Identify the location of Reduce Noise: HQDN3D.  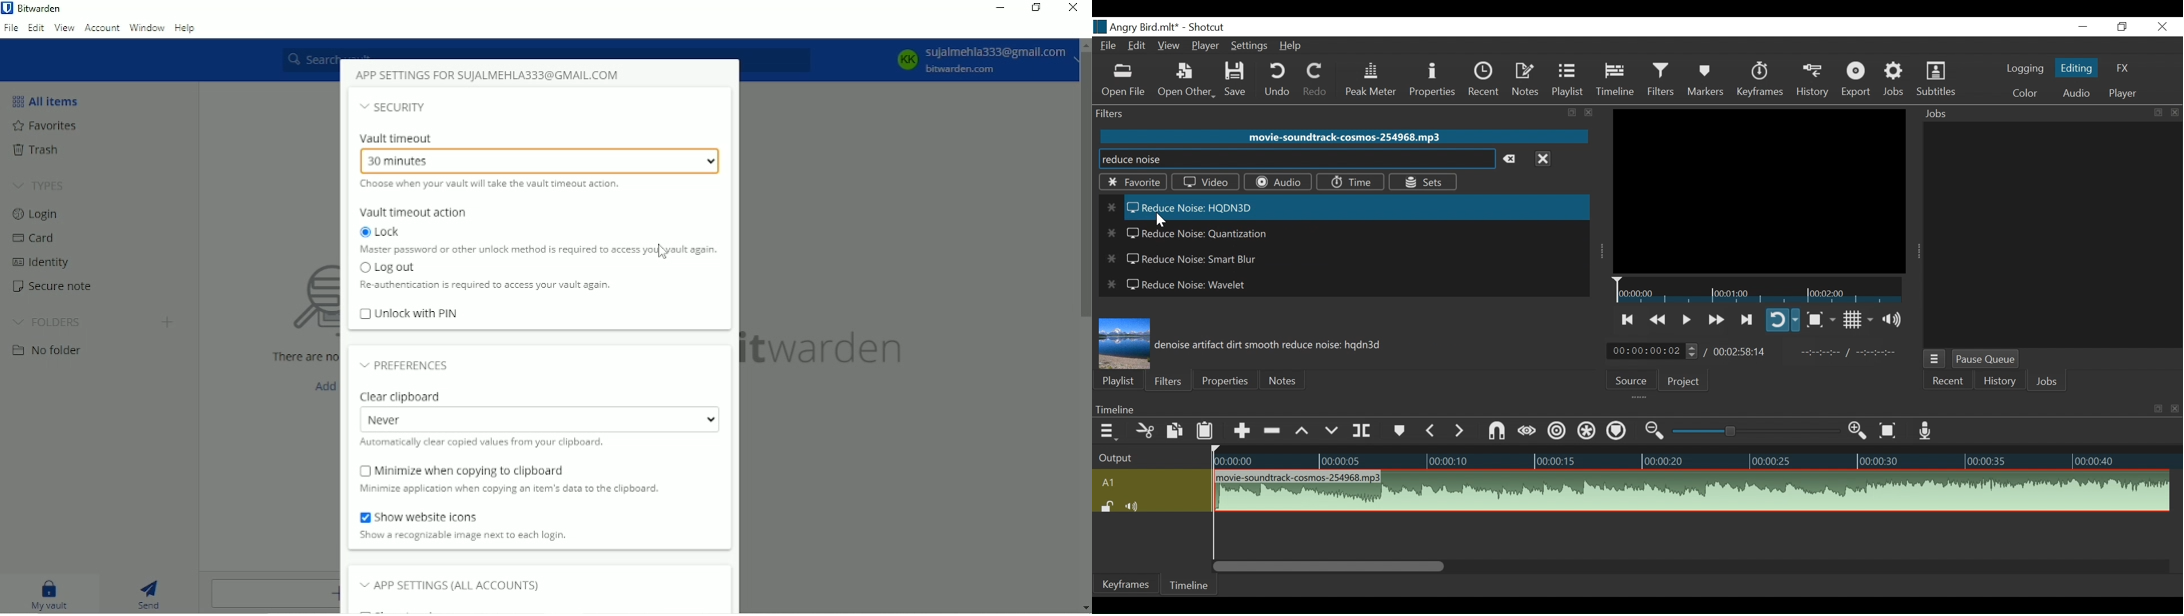
(1346, 207).